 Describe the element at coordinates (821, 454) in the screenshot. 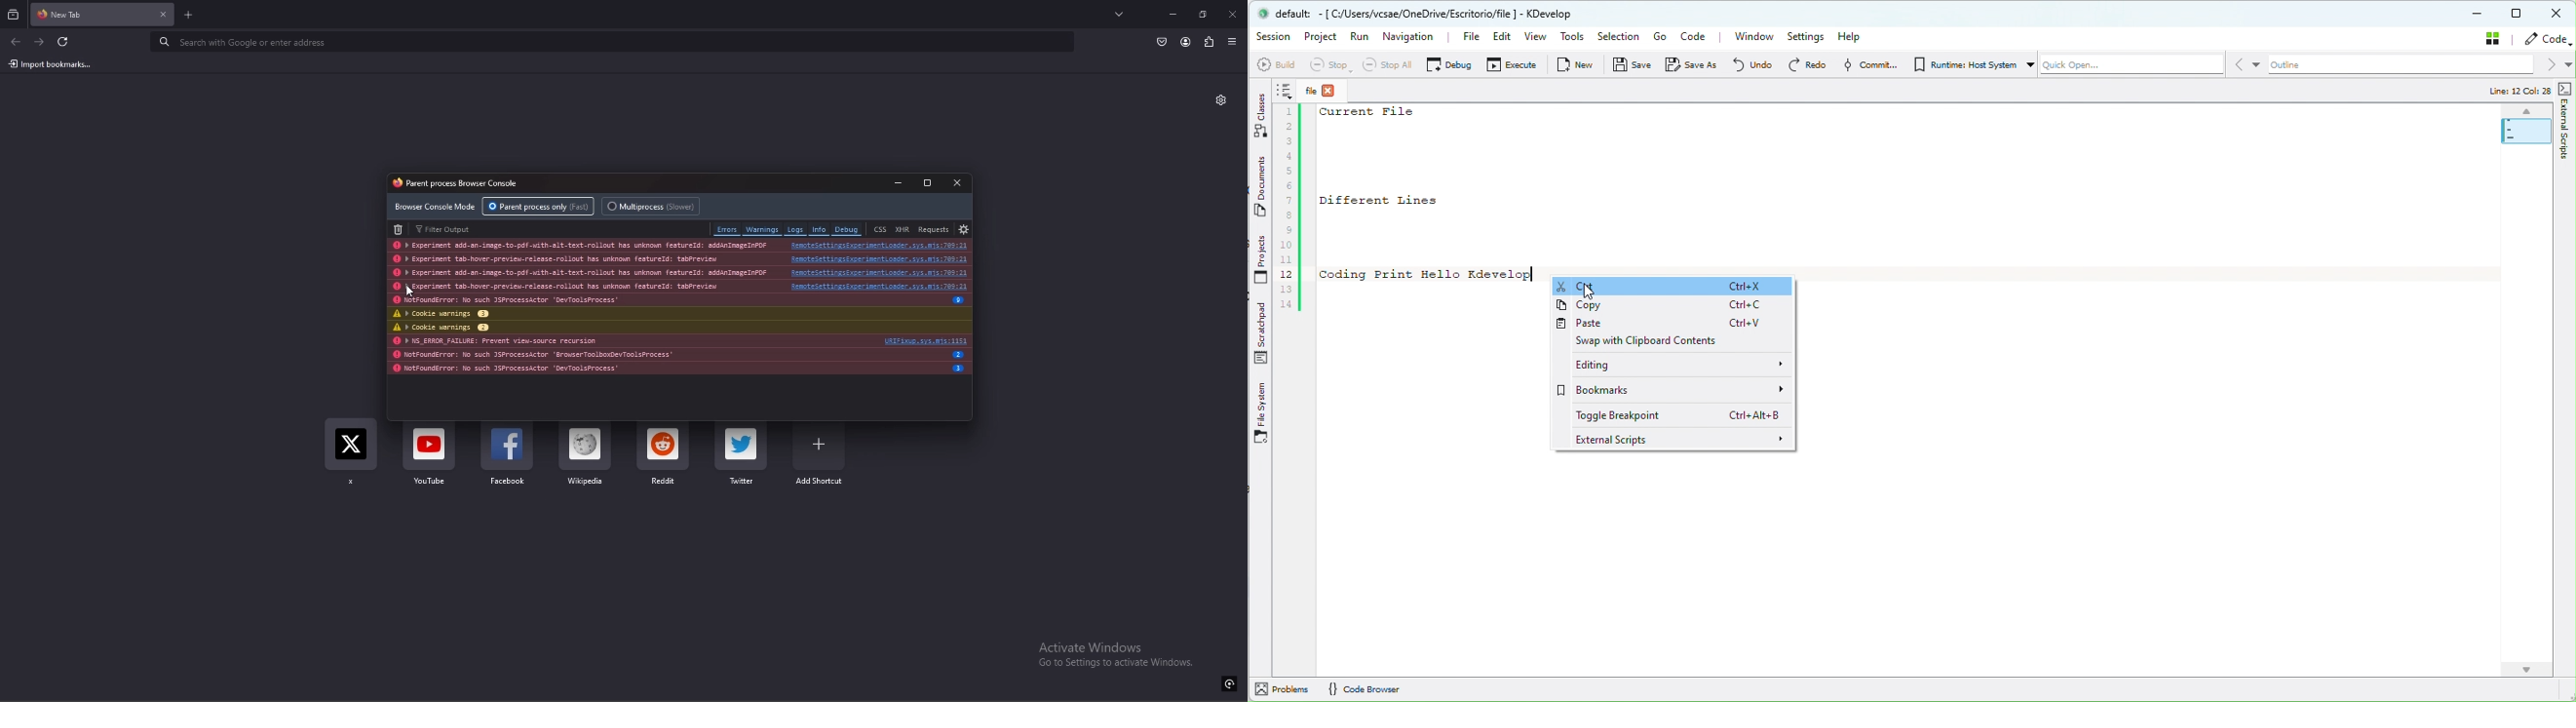

I see `add shortcut` at that location.